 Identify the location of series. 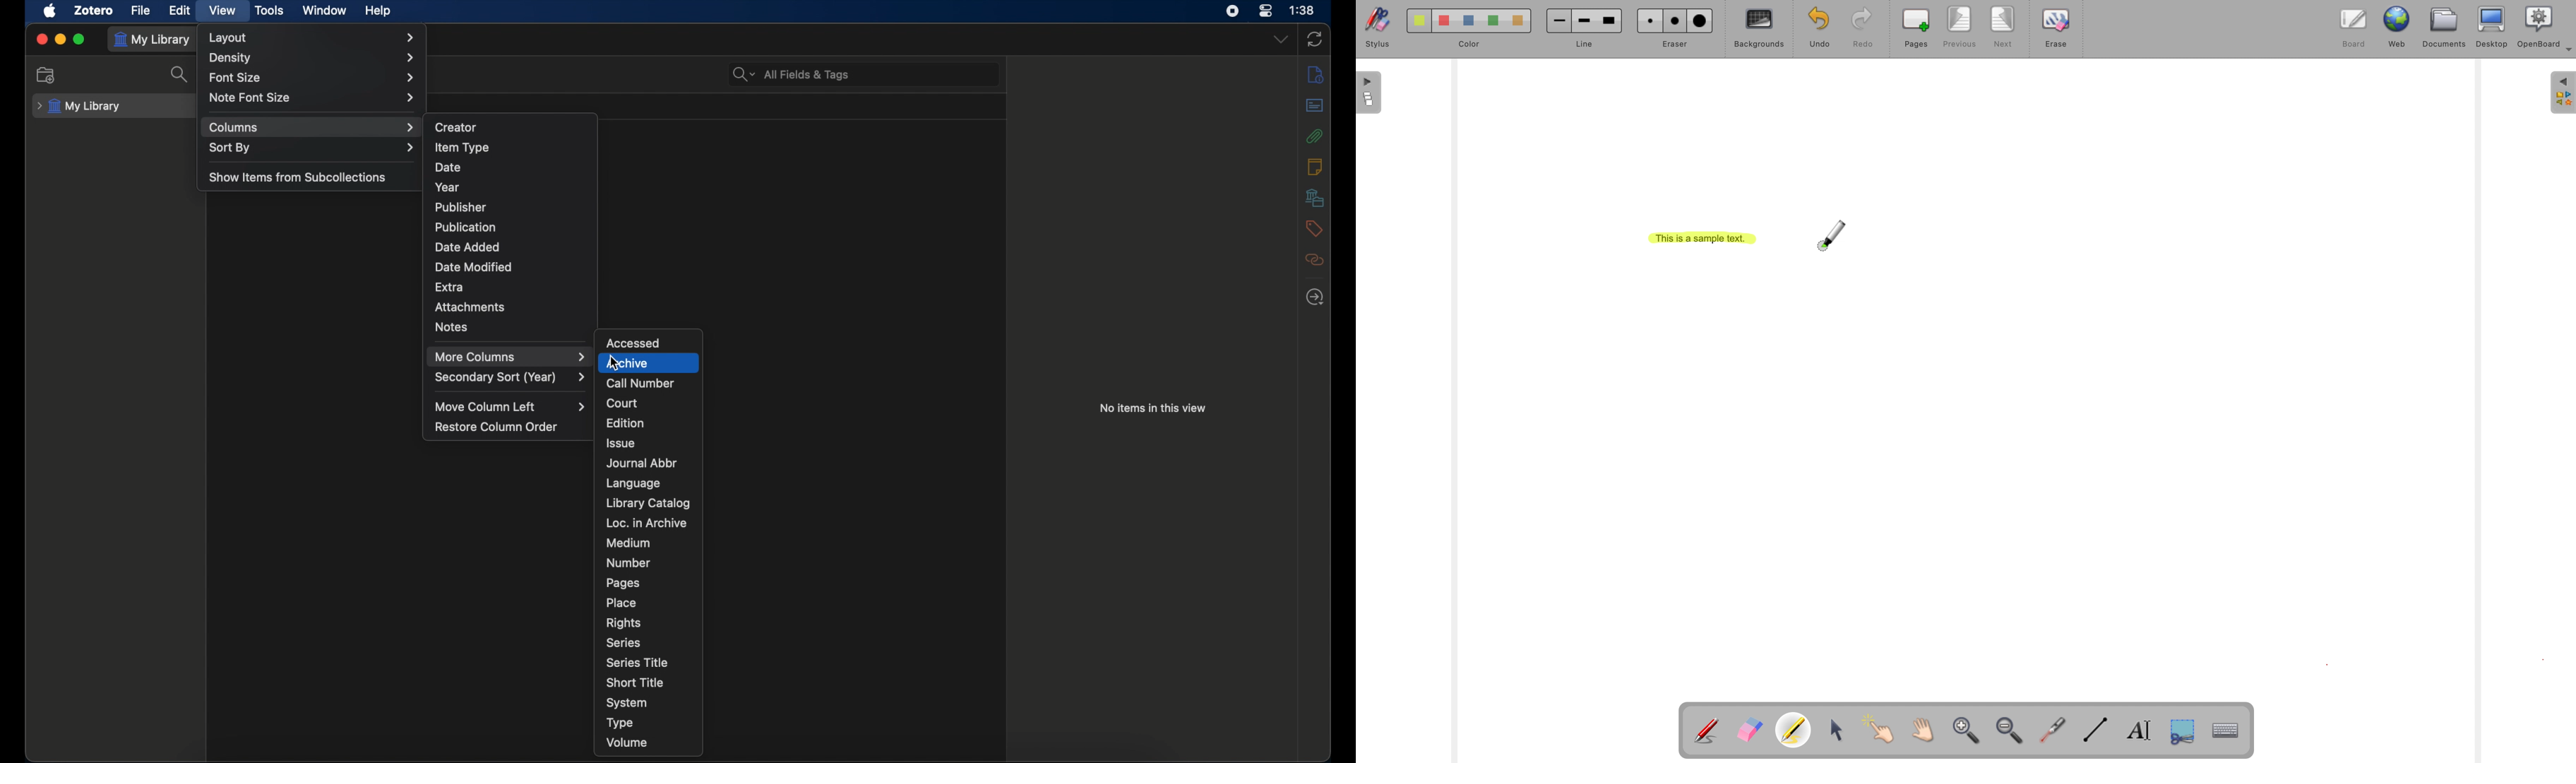
(624, 643).